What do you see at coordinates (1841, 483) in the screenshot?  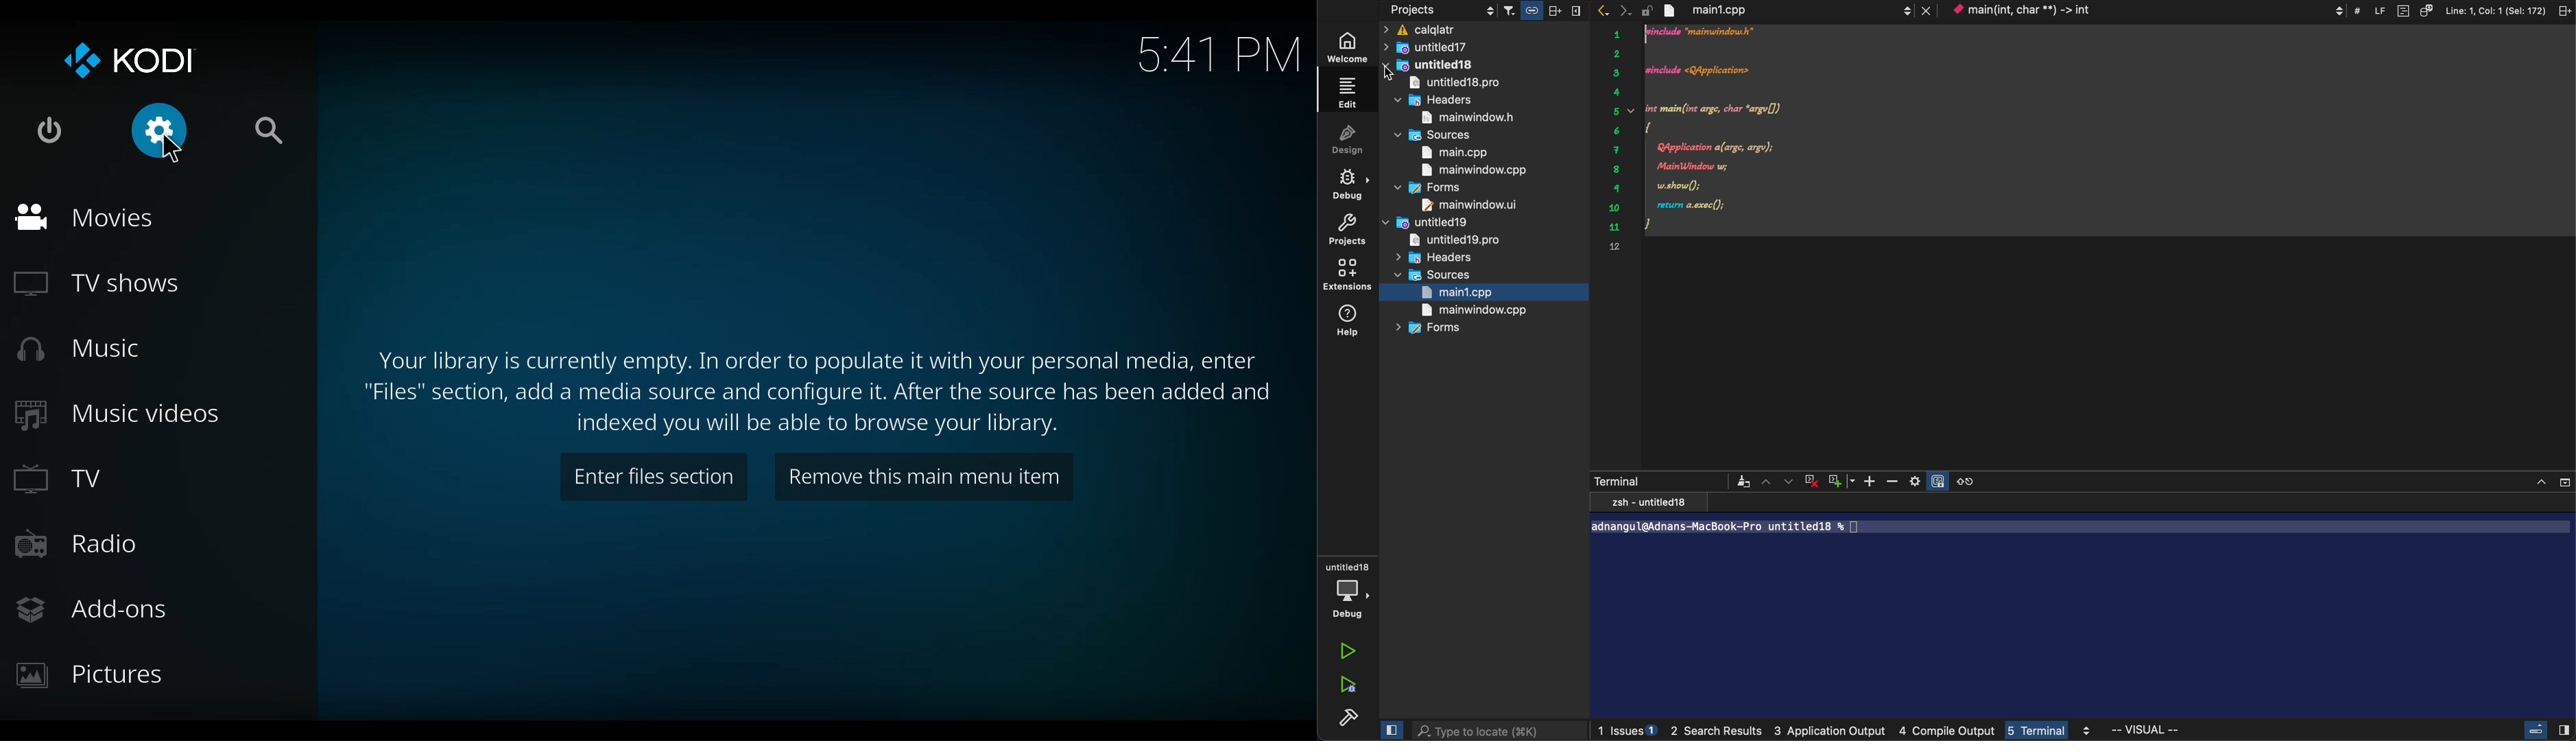 I see `plus` at bounding box center [1841, 483].